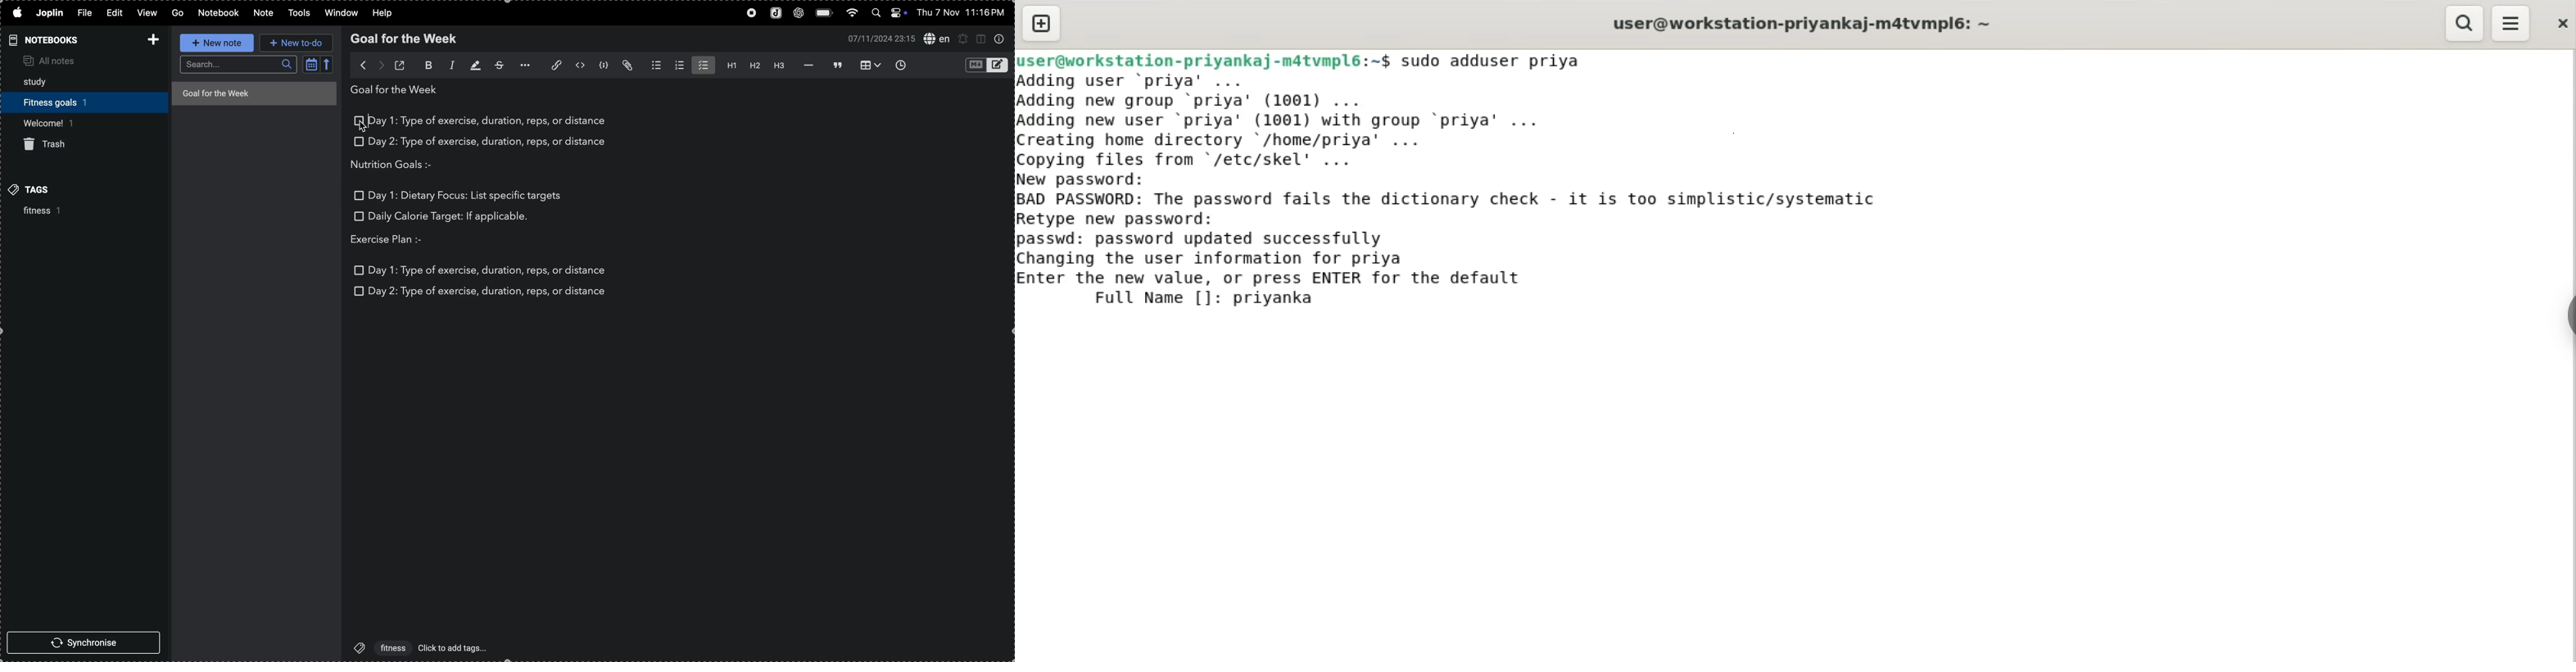 The width and height of the screenshot is (2576, 672). What do you see at coordinates (298, 13) in the screenshot?
I see `tools` at bounding box center [298, 13].